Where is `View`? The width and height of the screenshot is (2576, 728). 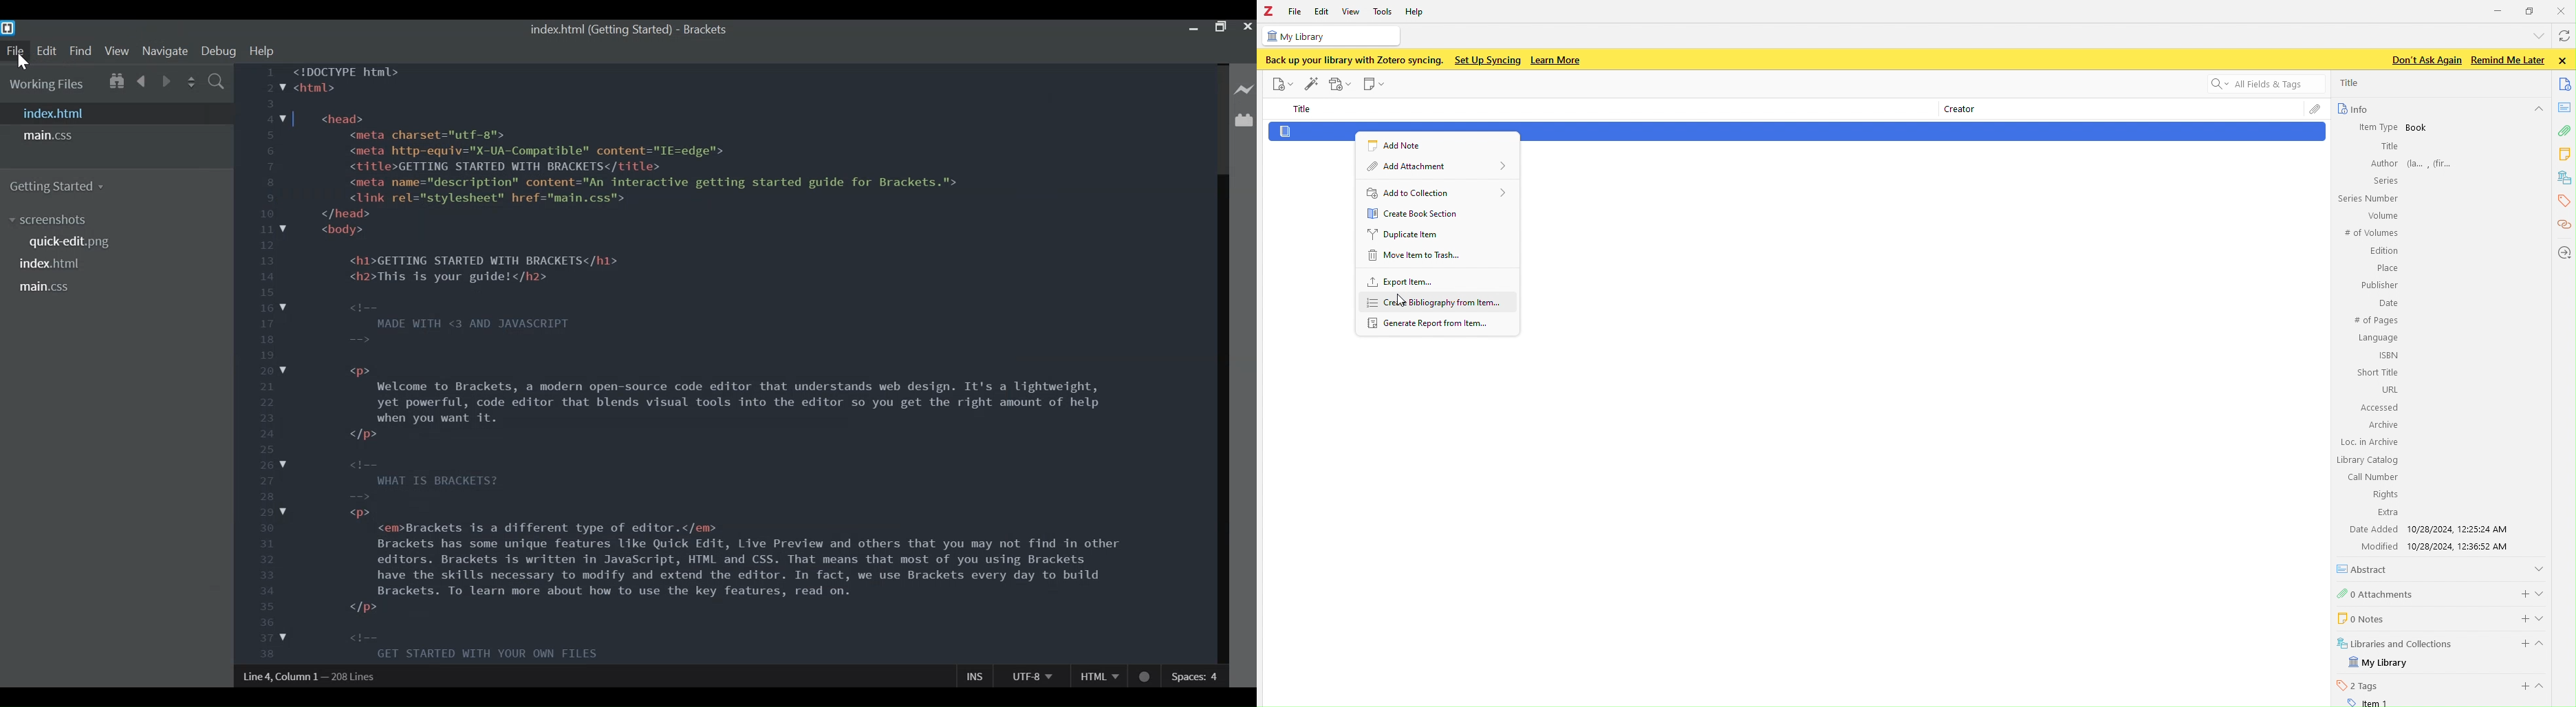
View is located at coordinates (1352, 11).